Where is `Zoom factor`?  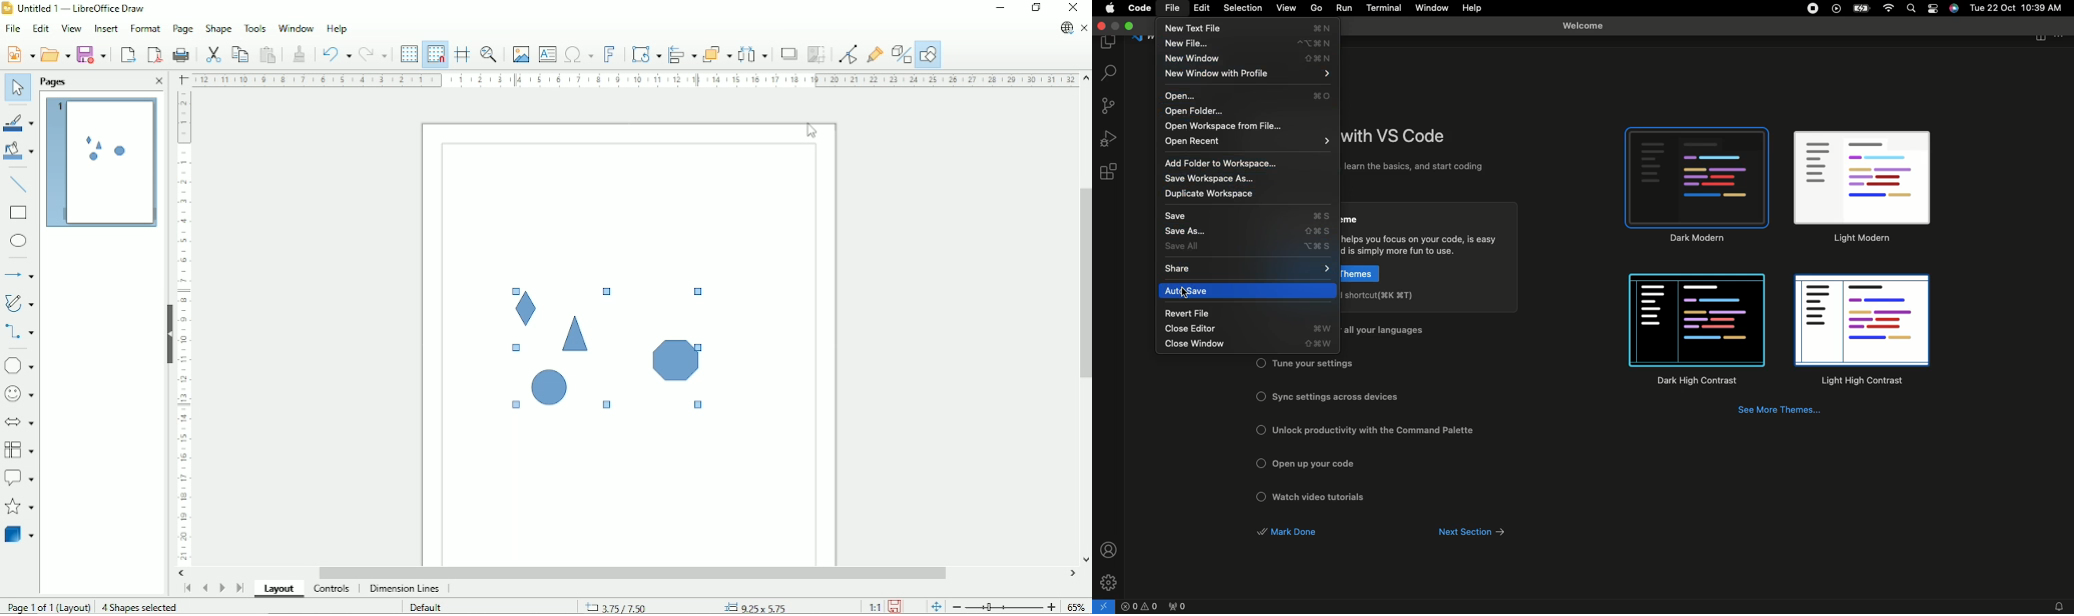 Zoom factor is located at coordinates (1078, 606).